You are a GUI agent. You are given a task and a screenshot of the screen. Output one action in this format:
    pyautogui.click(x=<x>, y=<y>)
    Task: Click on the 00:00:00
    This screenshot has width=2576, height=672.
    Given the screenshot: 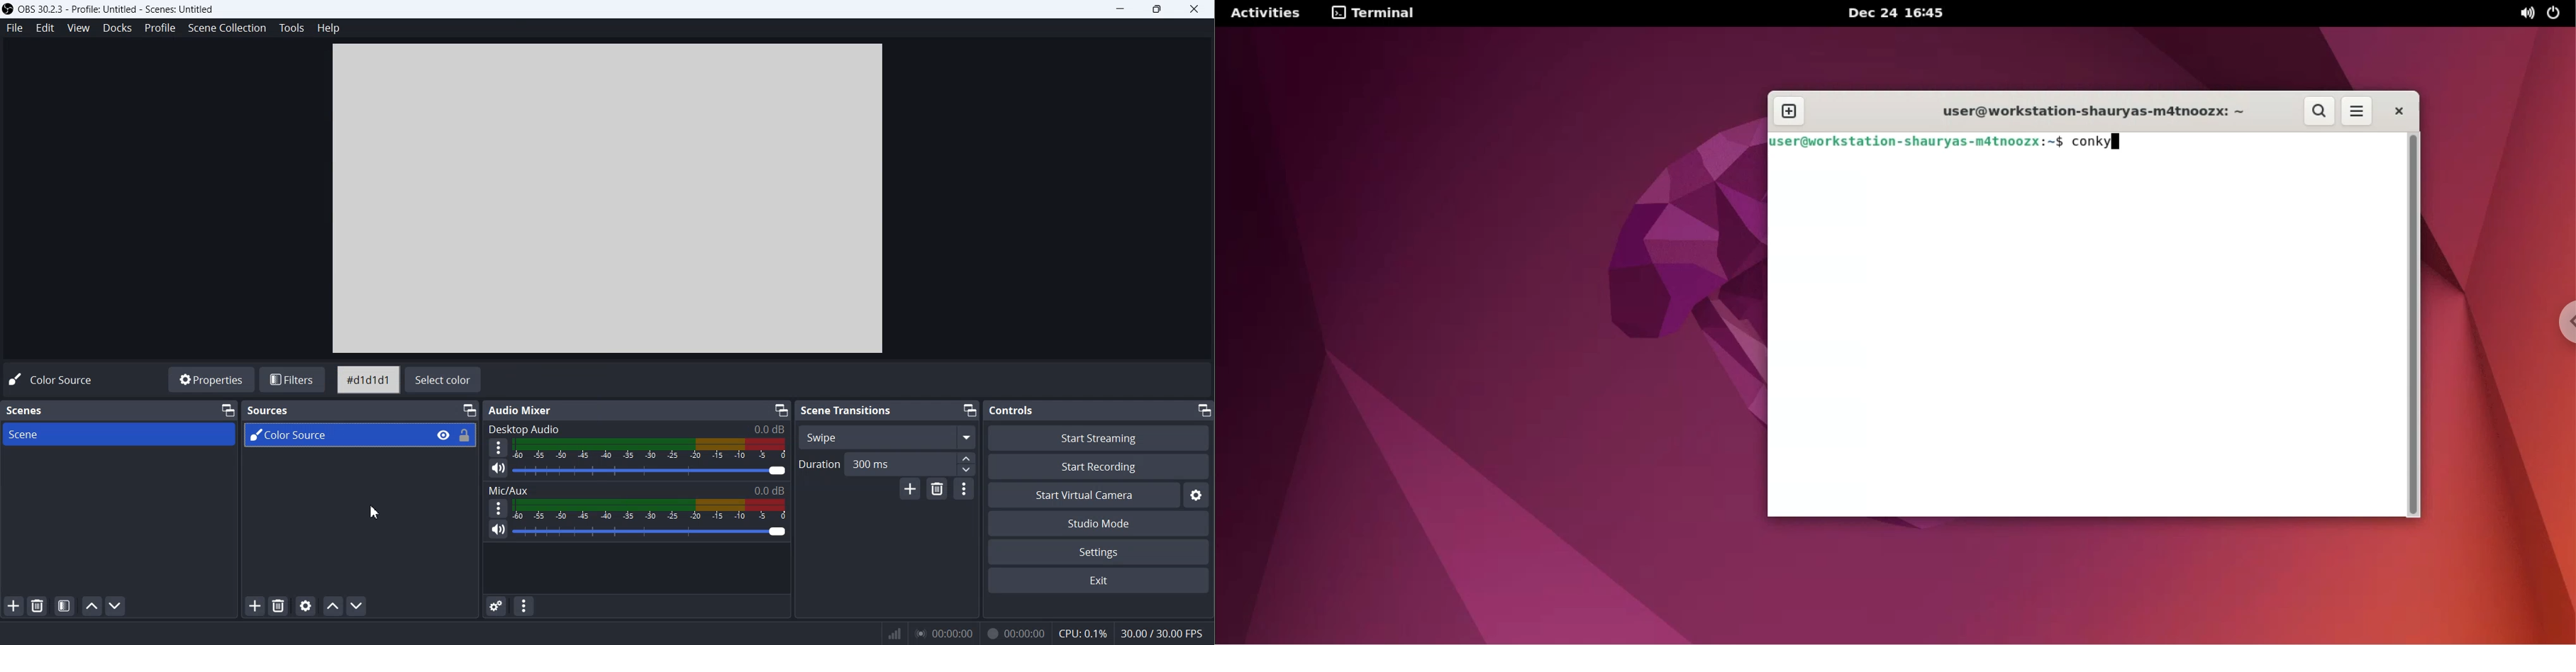 What is the action you would take?
    pyautogui.click(x=1015, y=632)
    